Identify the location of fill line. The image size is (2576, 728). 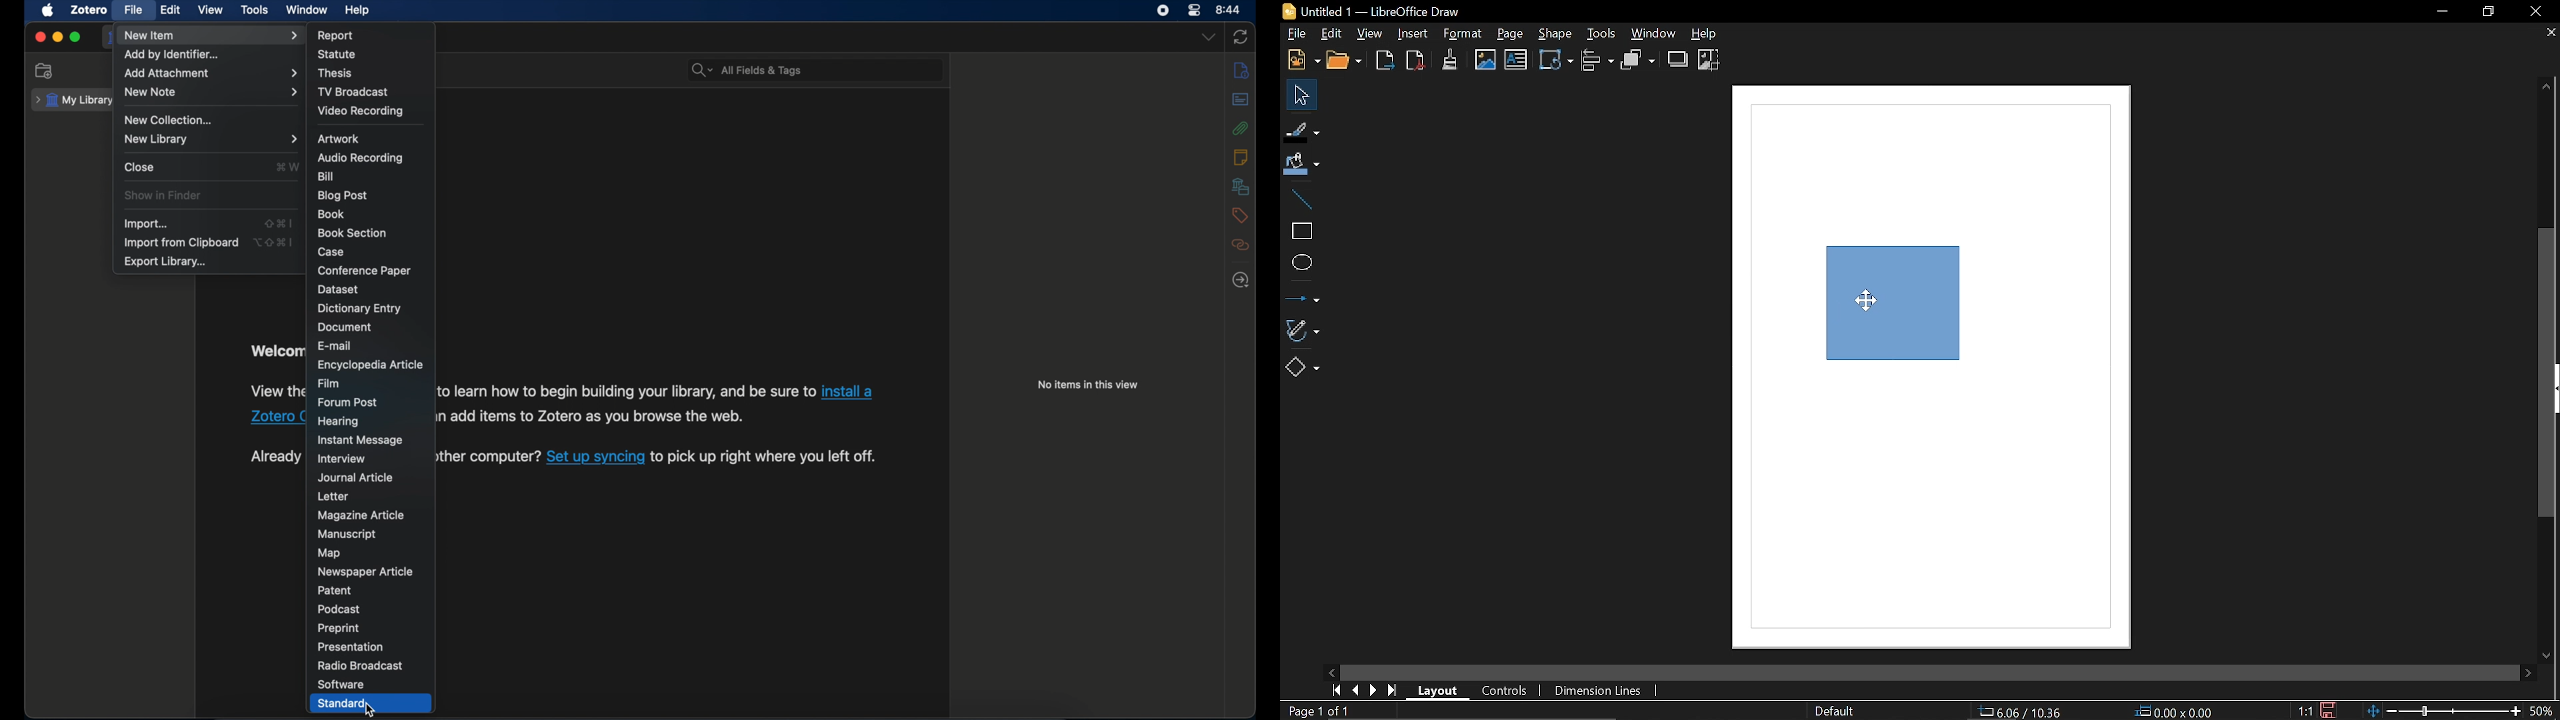
(1303, 130).